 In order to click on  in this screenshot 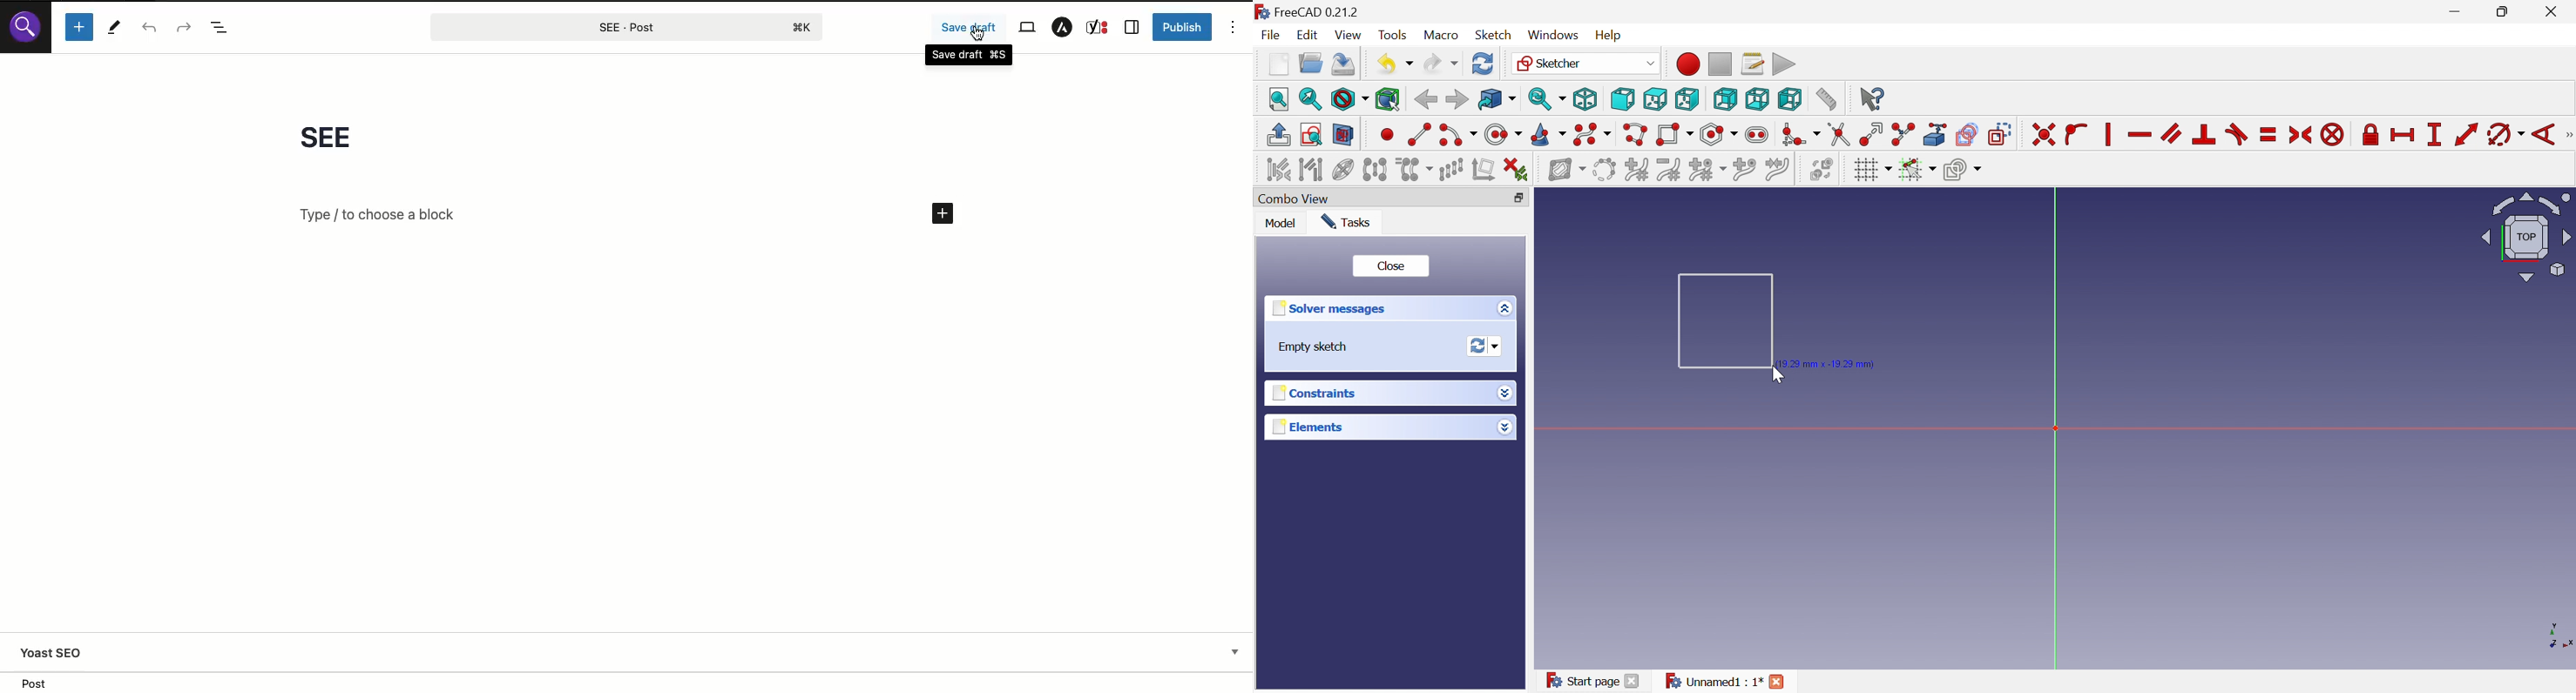, I will do `click(1516, 170)`.